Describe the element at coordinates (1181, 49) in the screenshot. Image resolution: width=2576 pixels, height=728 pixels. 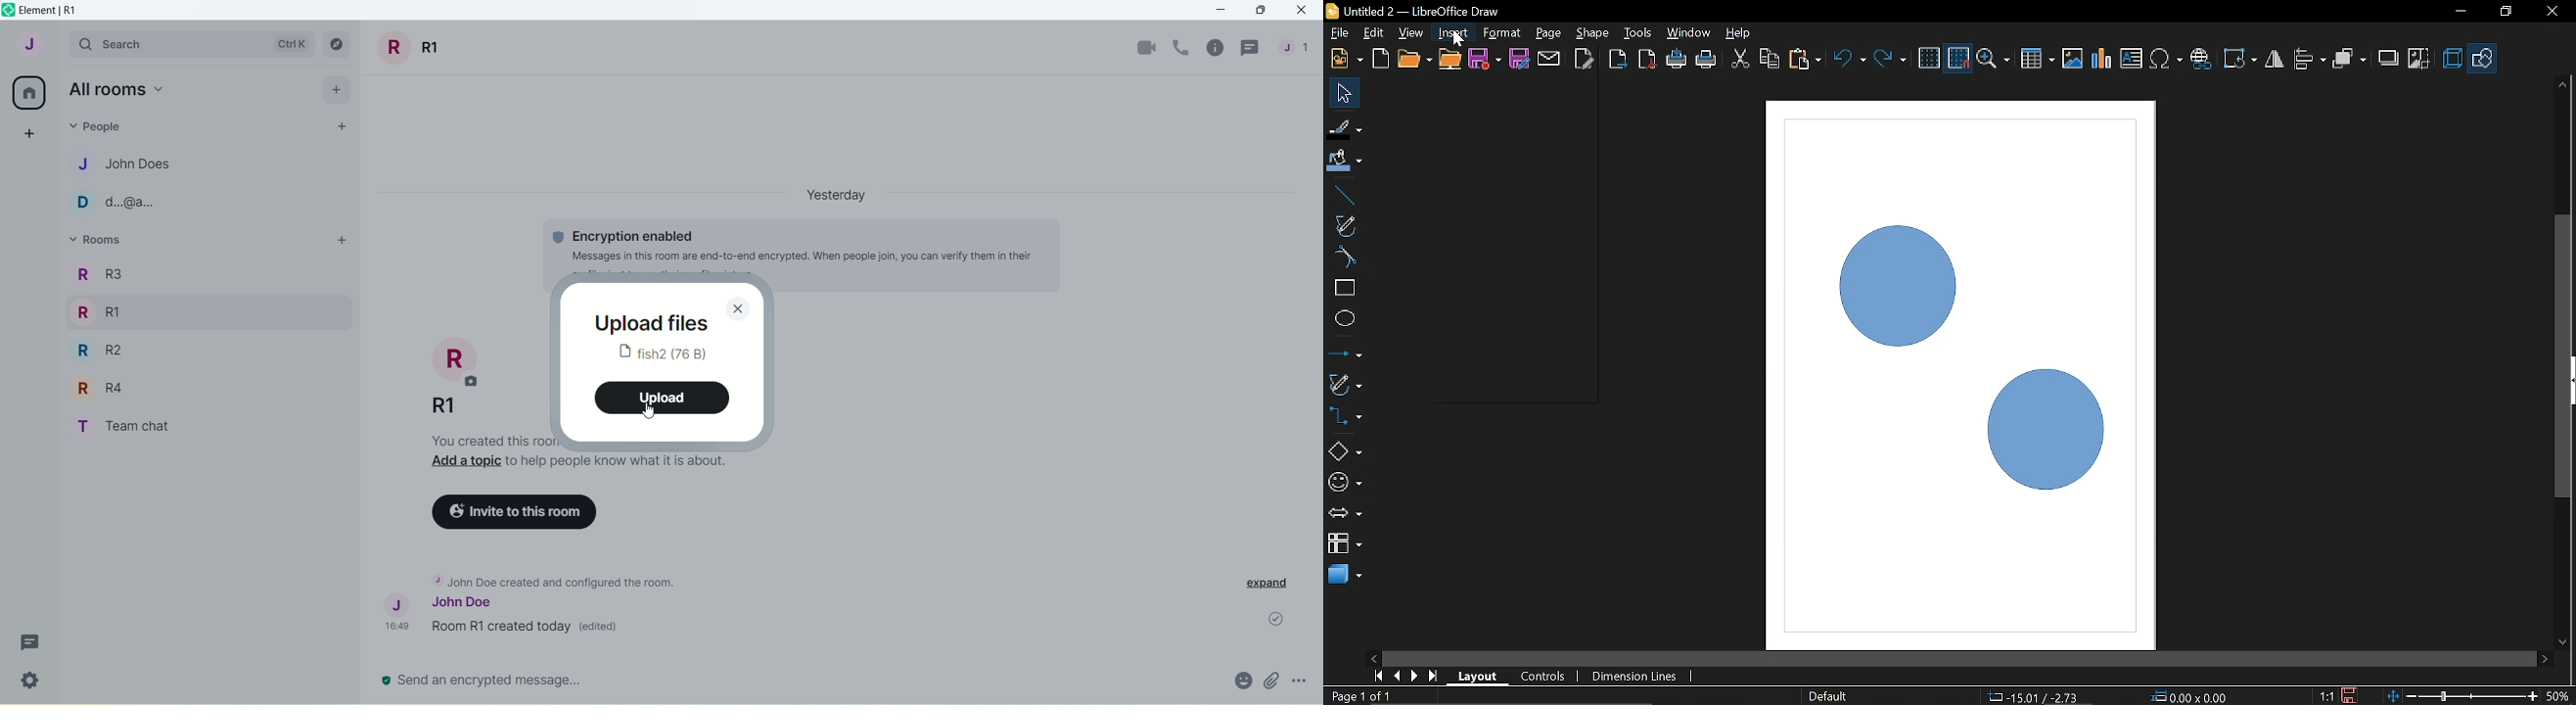
I see `voice call` at that location.